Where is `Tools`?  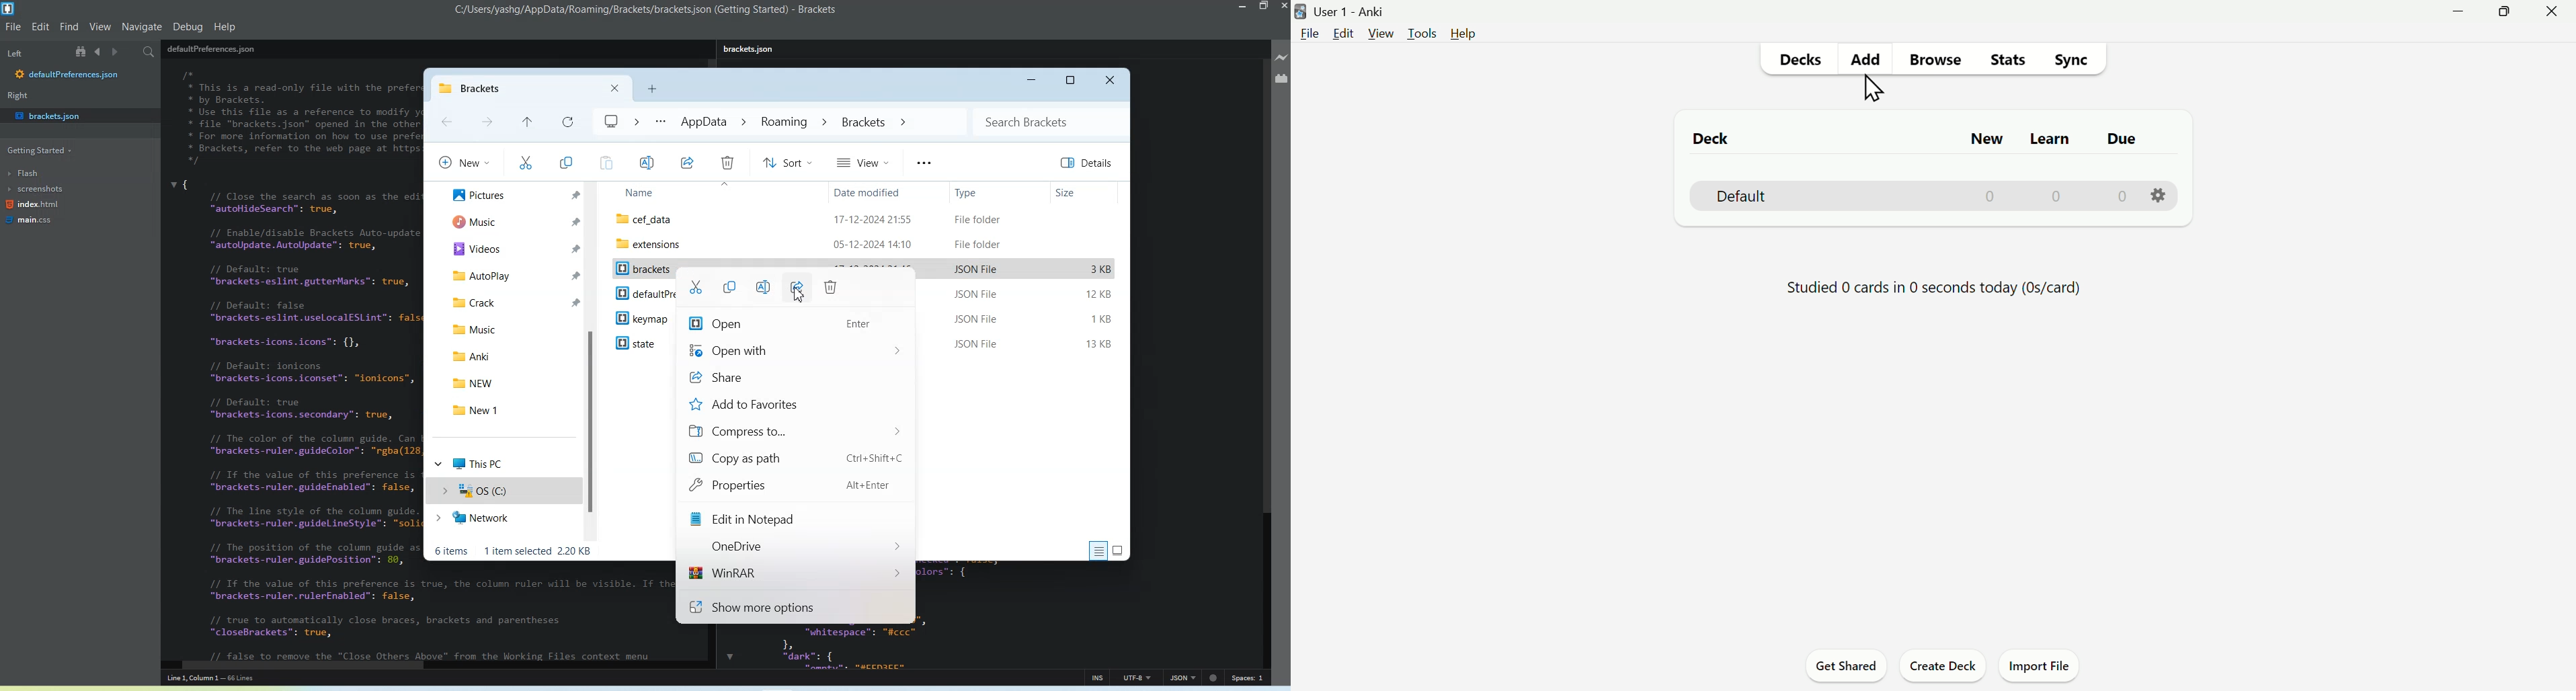
Tools is located at coordinates (1421, 32).